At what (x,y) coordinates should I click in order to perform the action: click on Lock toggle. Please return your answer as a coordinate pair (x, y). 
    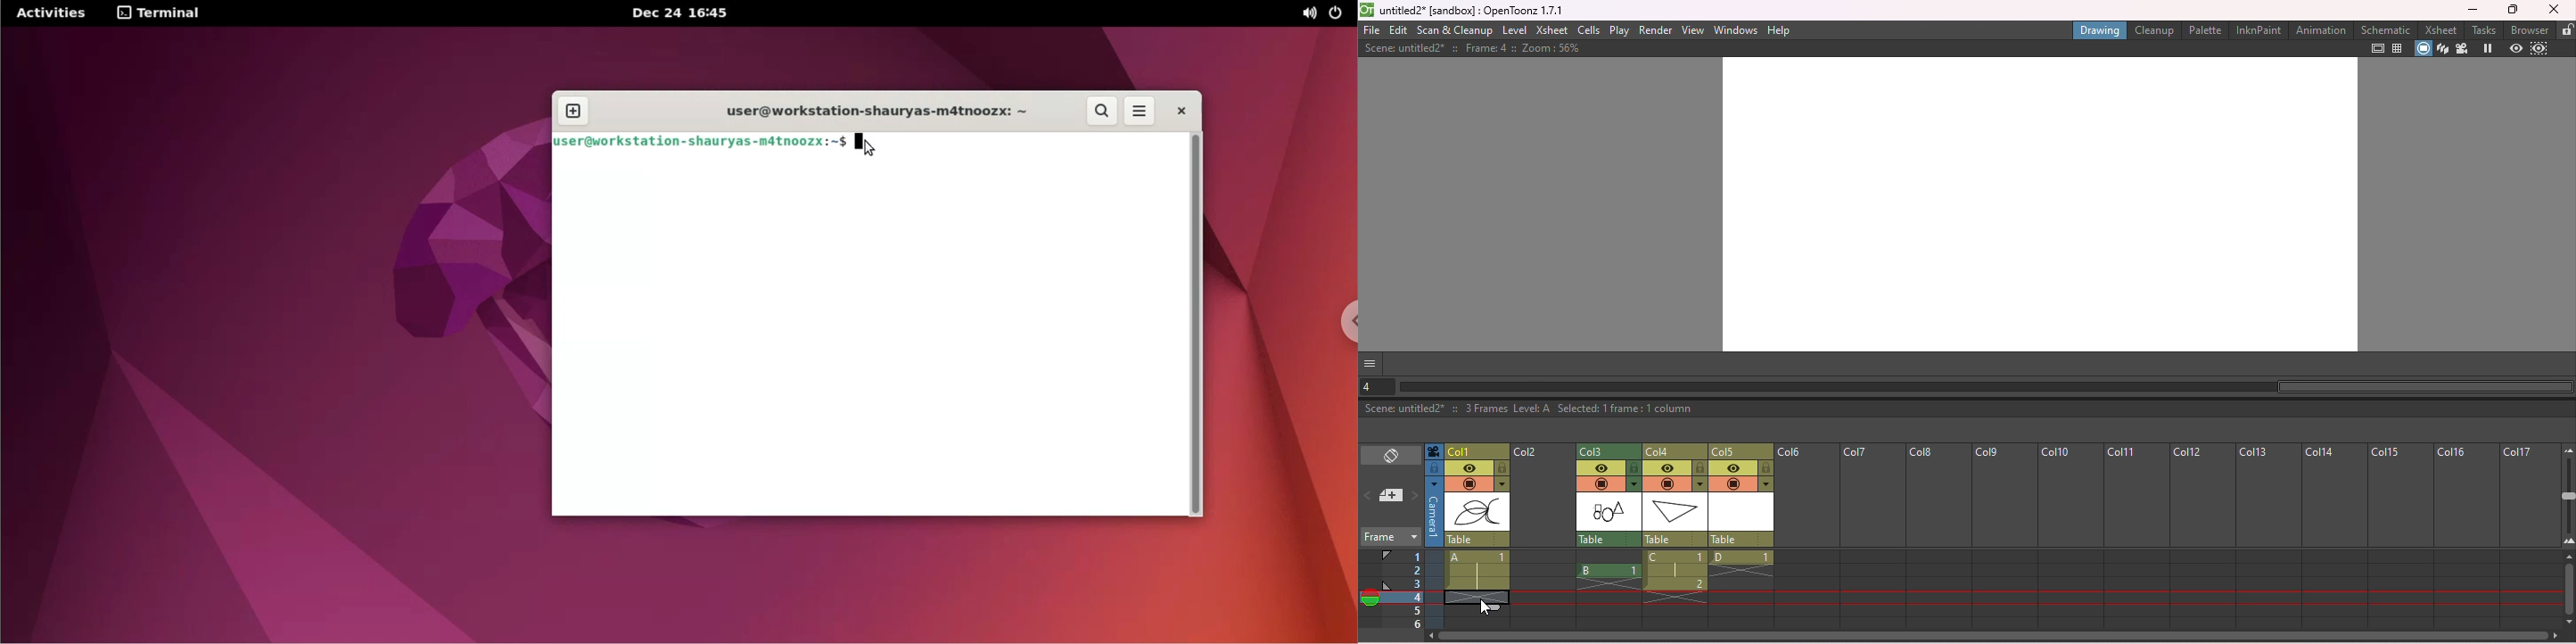
    Looking at the image, I should click on (1766, 468).